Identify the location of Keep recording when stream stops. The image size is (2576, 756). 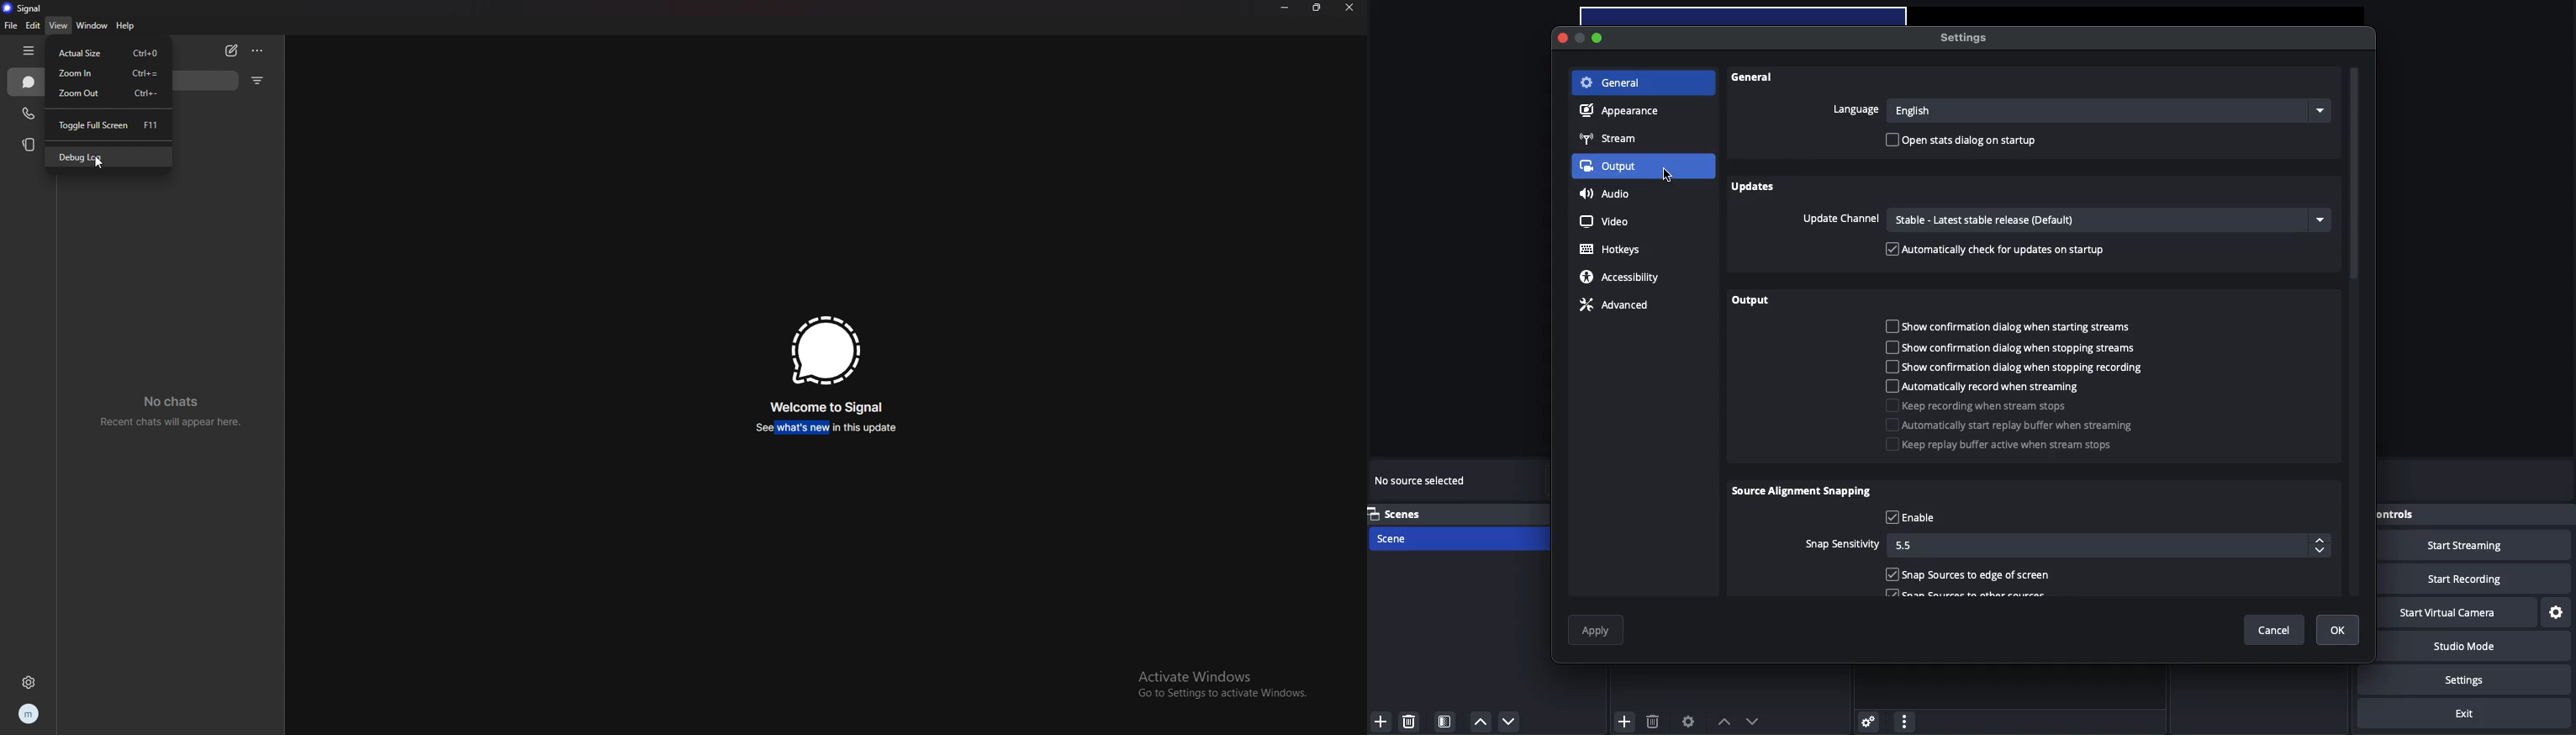
(1980, 405).